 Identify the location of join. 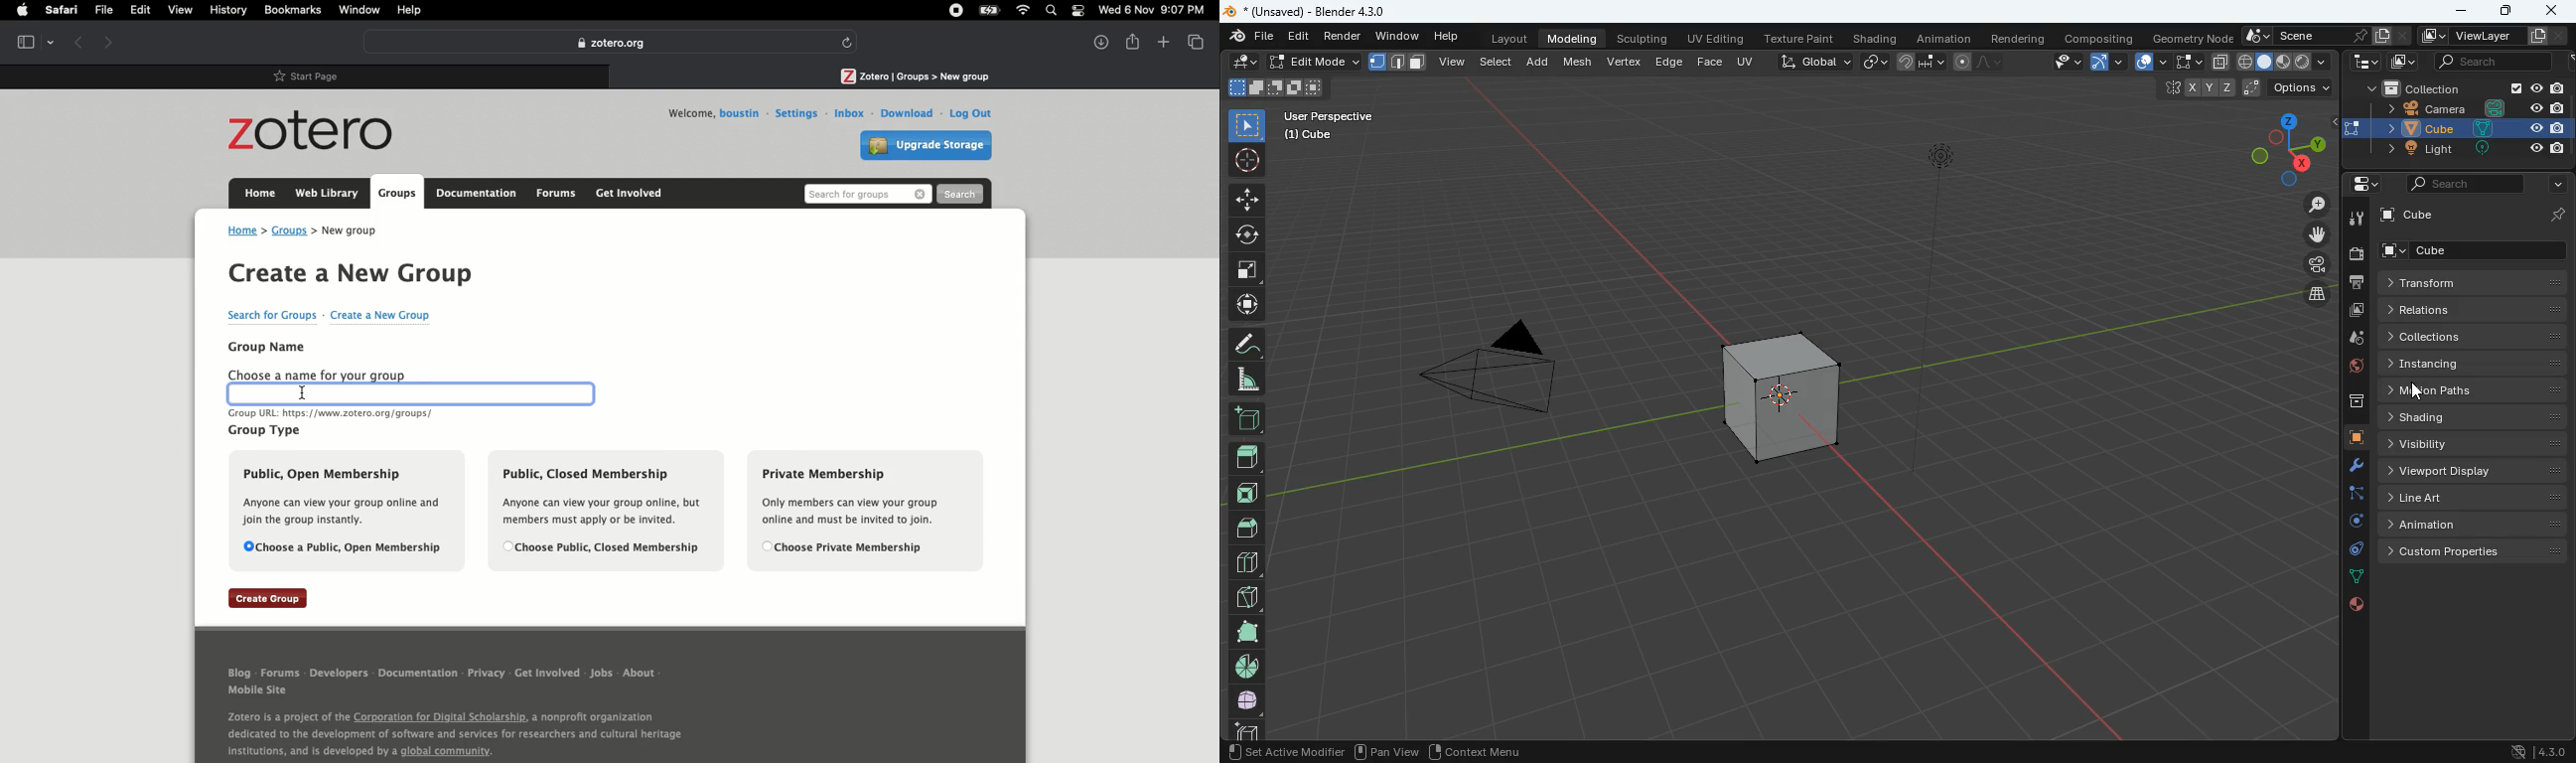
(1922, 63).